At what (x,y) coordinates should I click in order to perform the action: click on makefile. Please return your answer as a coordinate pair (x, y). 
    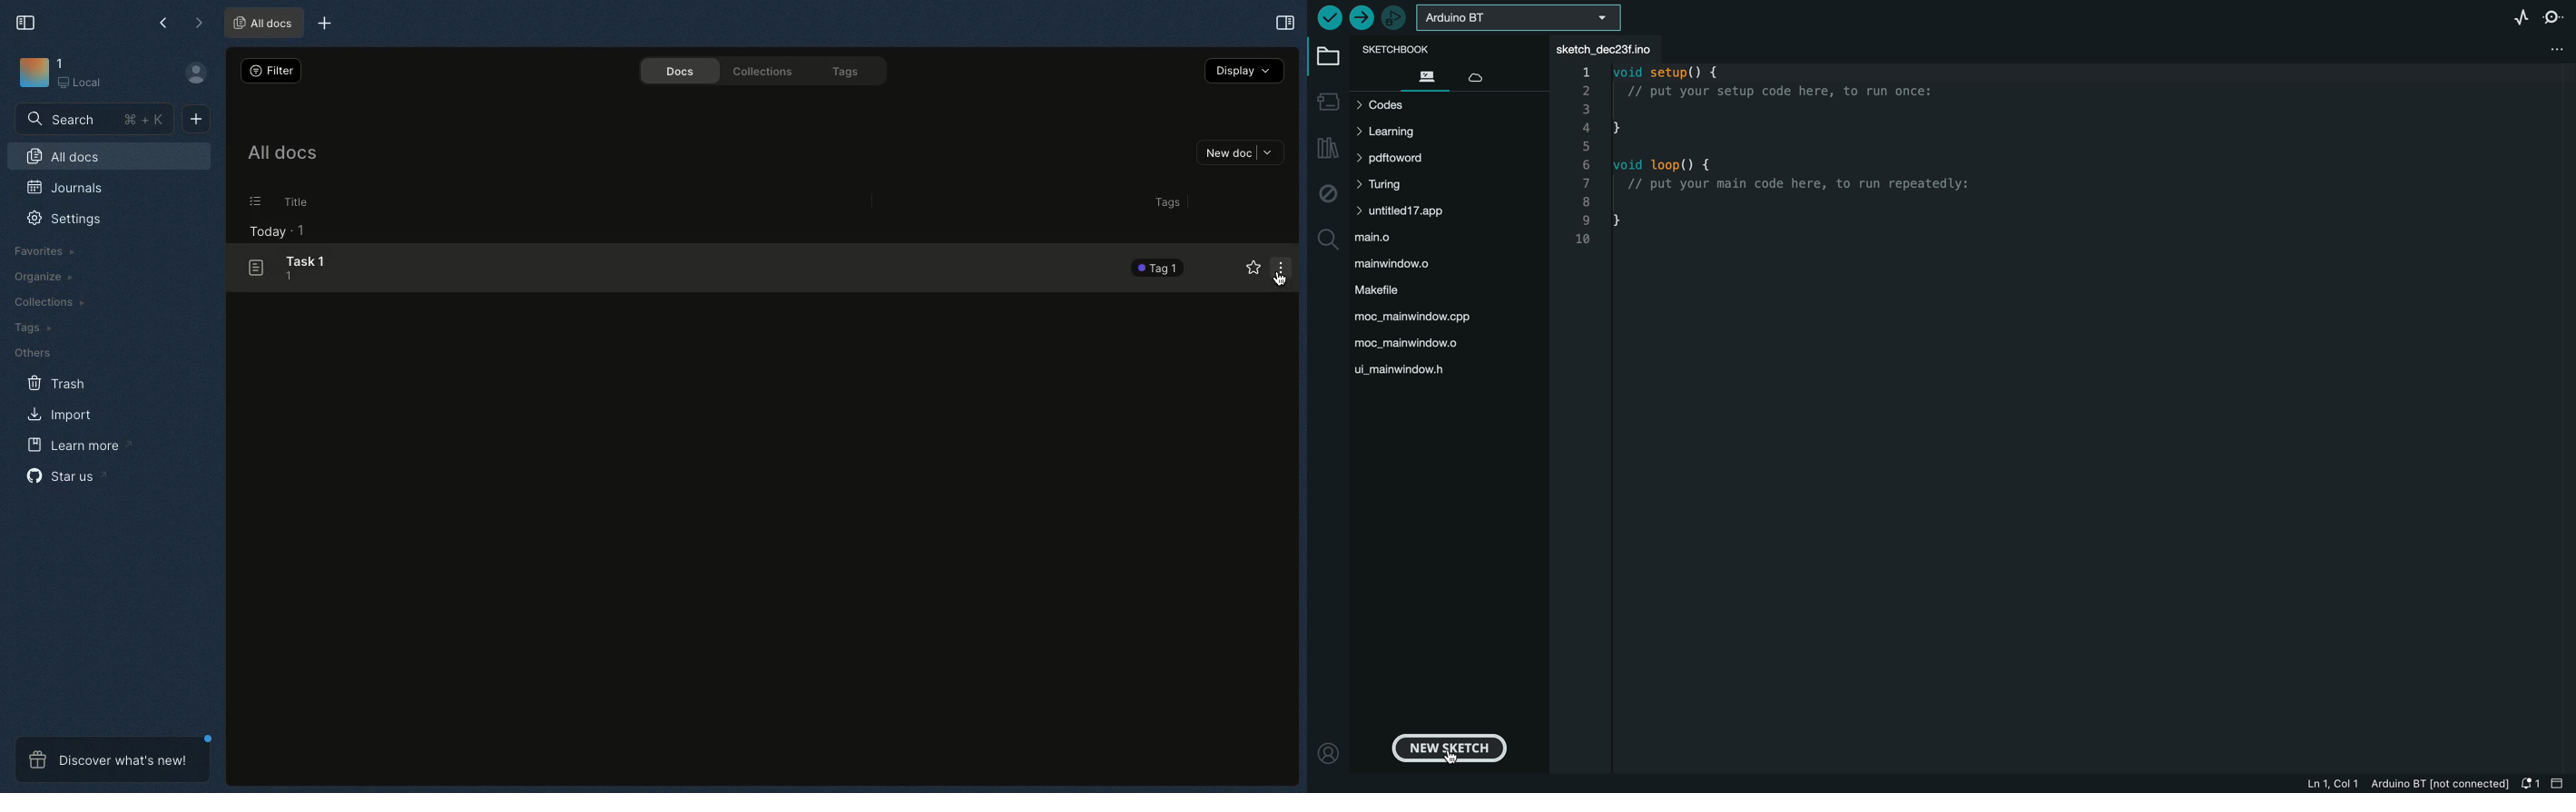
    Looking at the image, I should click on (1385, 292).